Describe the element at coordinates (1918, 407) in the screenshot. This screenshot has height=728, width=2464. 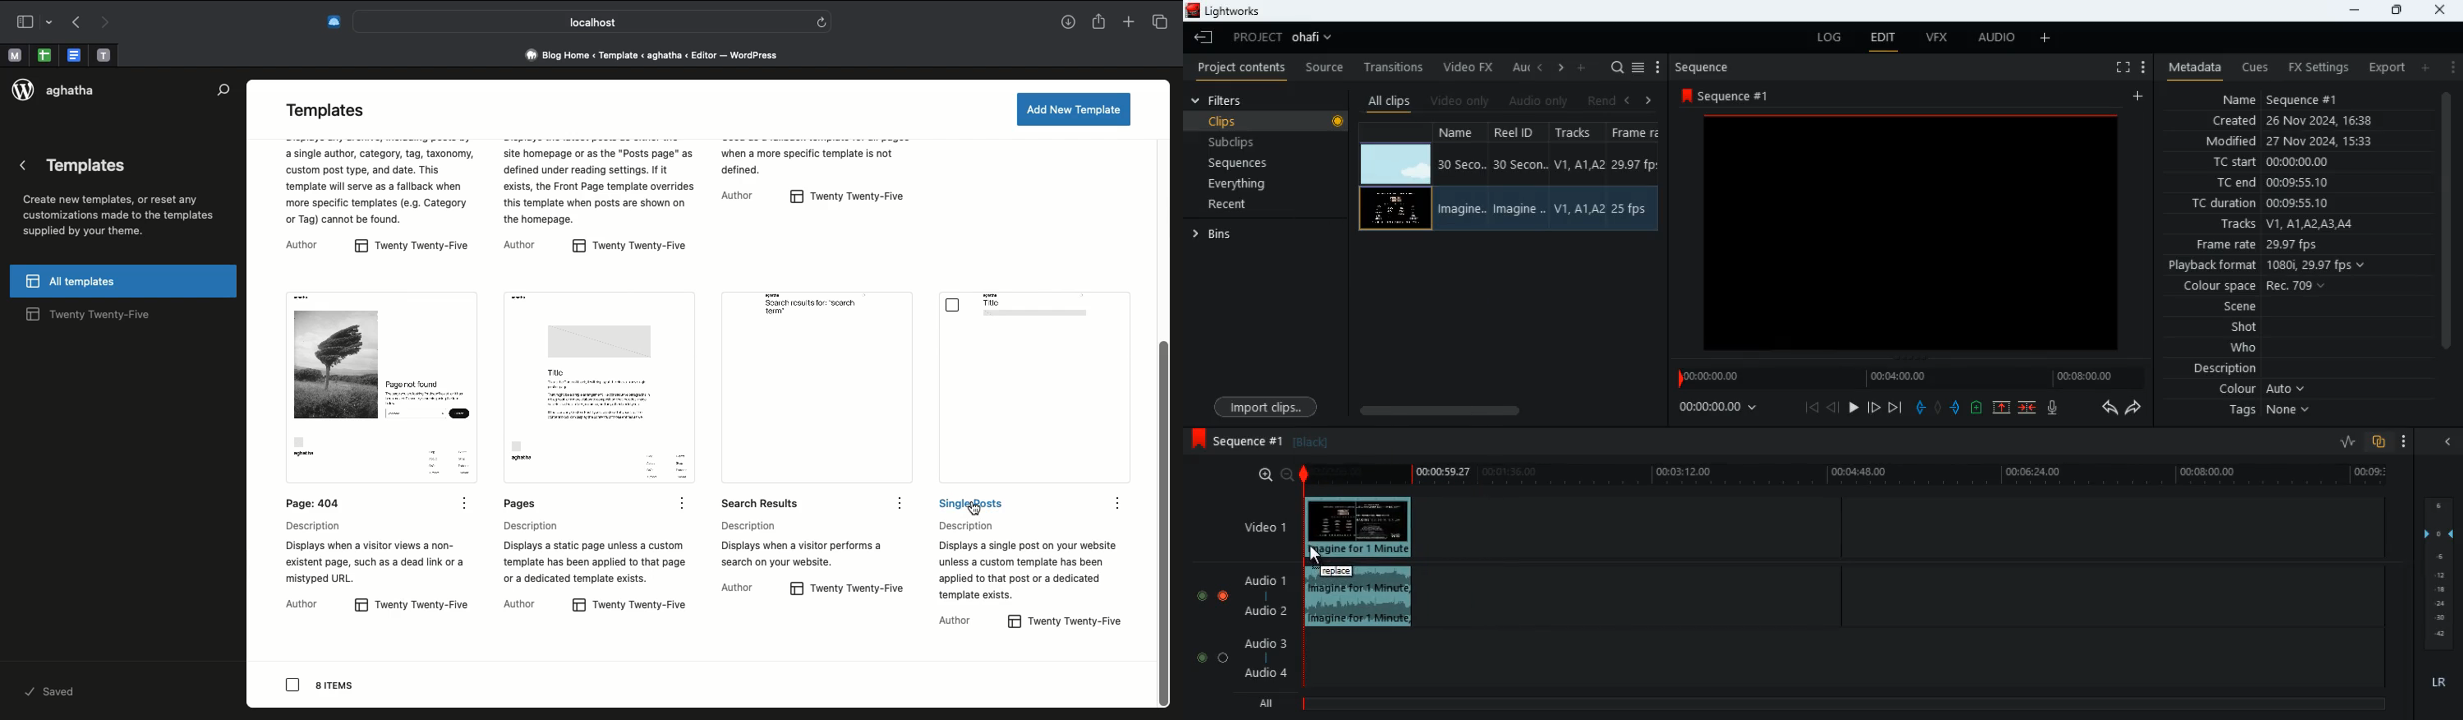
I see `pull` at that location.